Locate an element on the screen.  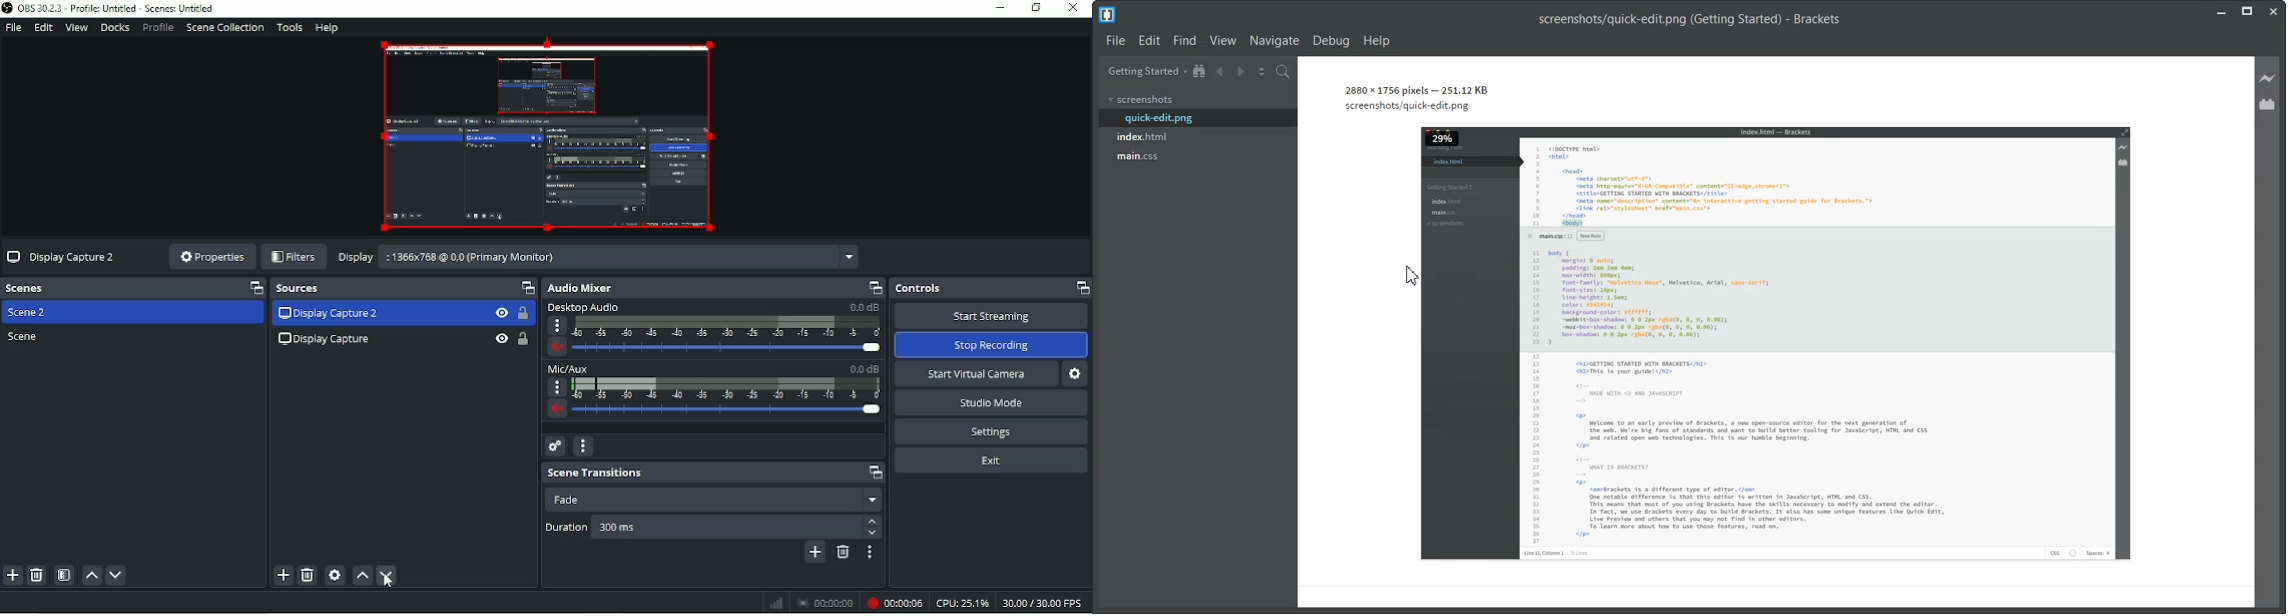
Minimize is located at coordinates (1000, 7).